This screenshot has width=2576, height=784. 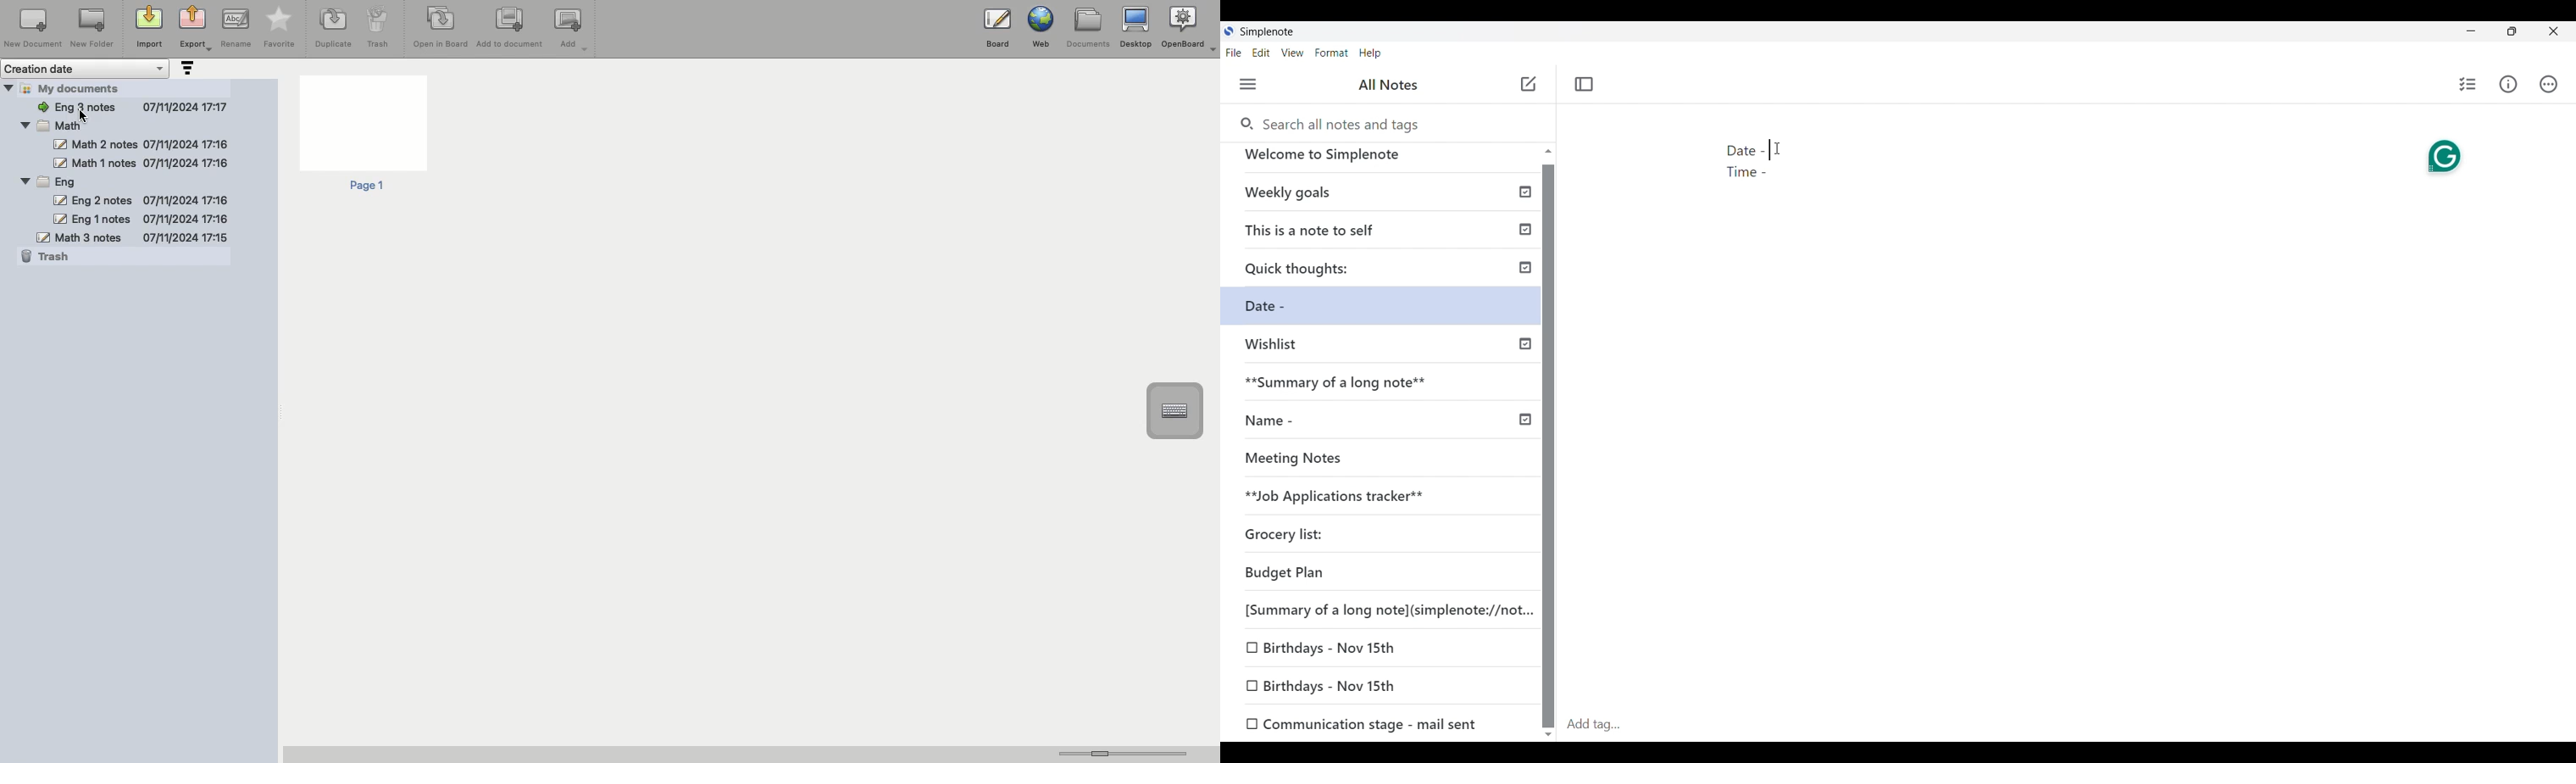 I want to click on Eng 1 notes, so click(x=140, y=219).